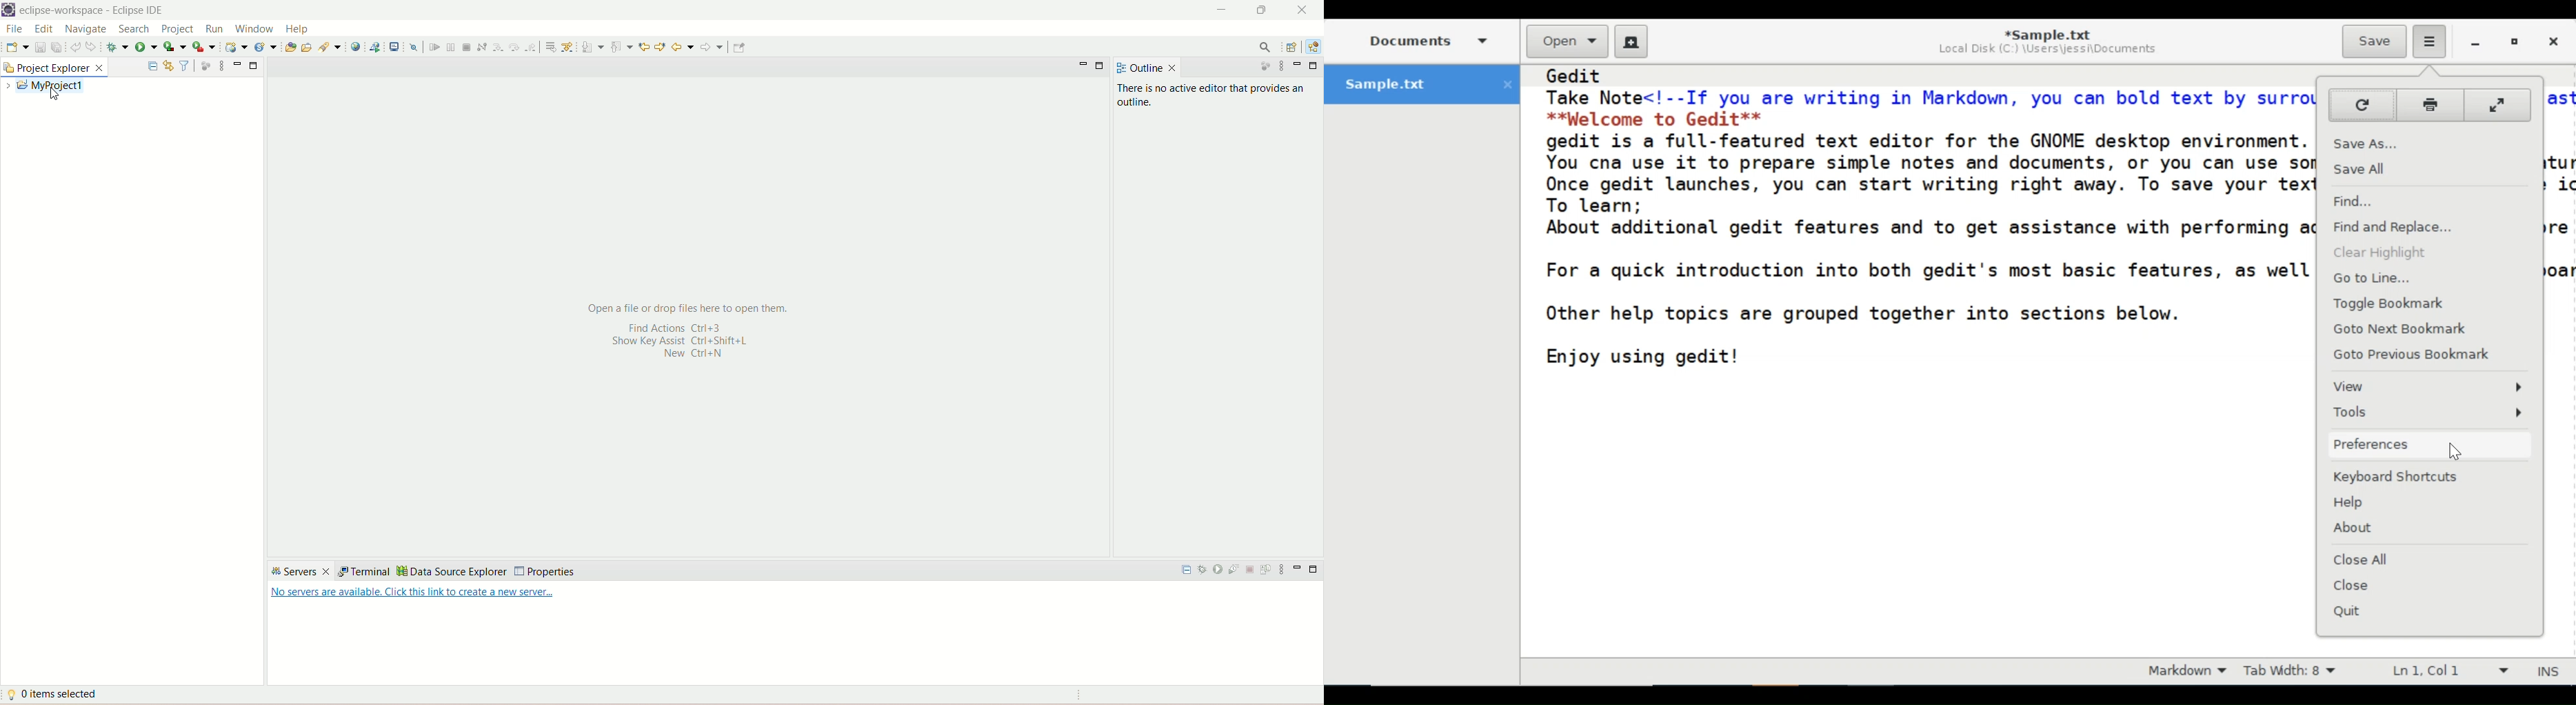 The width and height of the screenshot is (2576, 728). Describe the element at coordinates (2367, 168) in the screenshot. I see `Save All` at that location.